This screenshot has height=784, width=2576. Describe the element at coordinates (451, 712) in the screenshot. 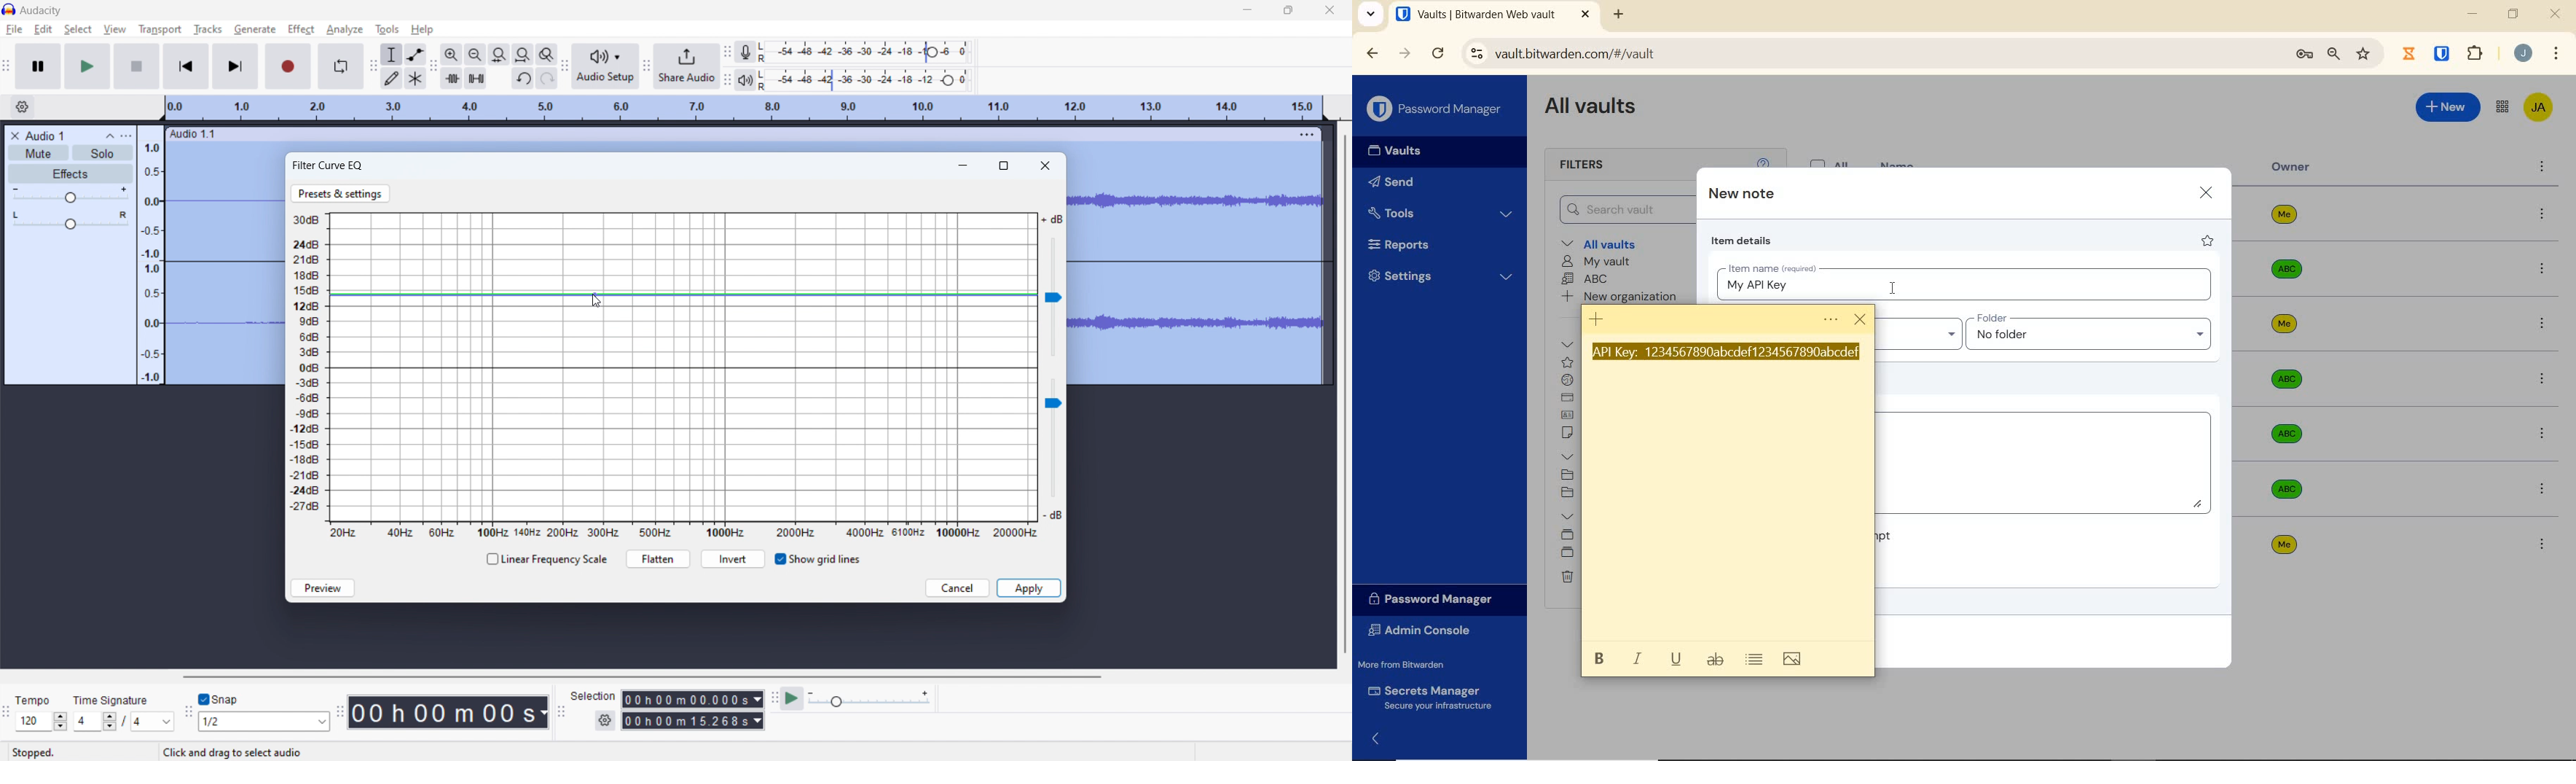

I see `00h 00 m 00 s (timestamp)` at that location.